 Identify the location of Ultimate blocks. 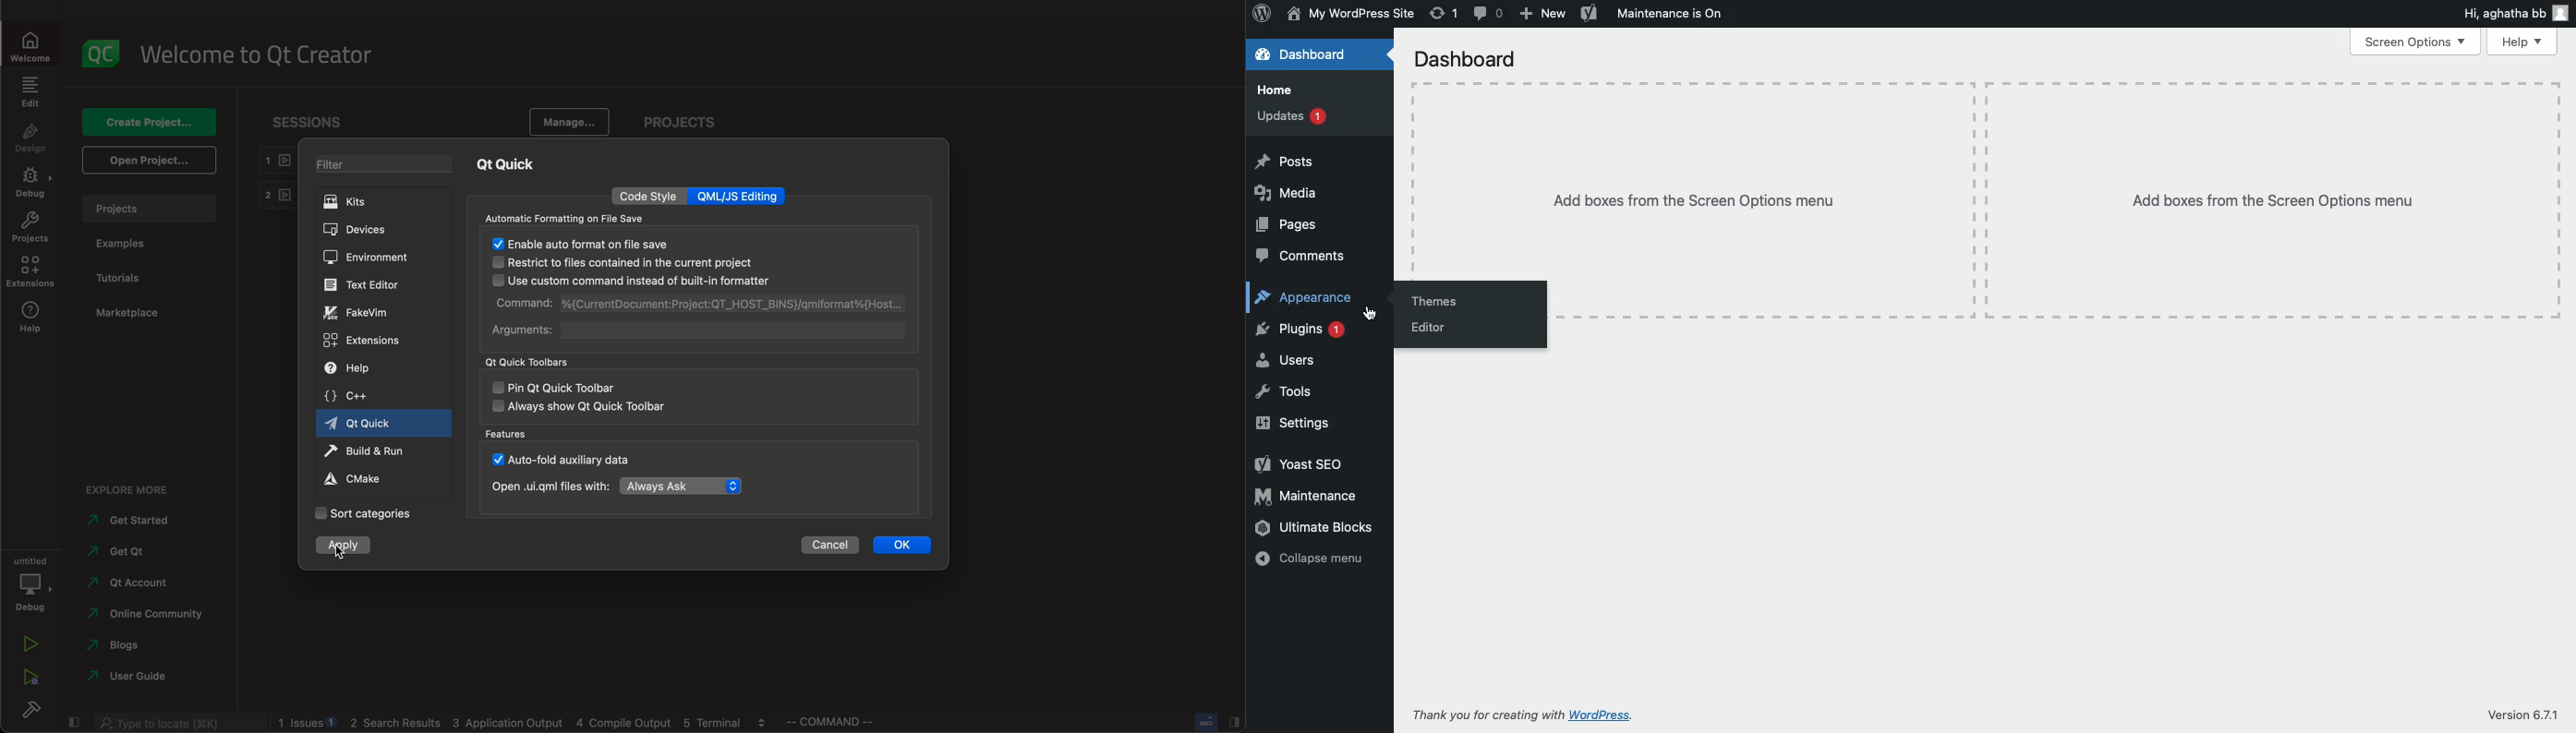
(1317, 527).